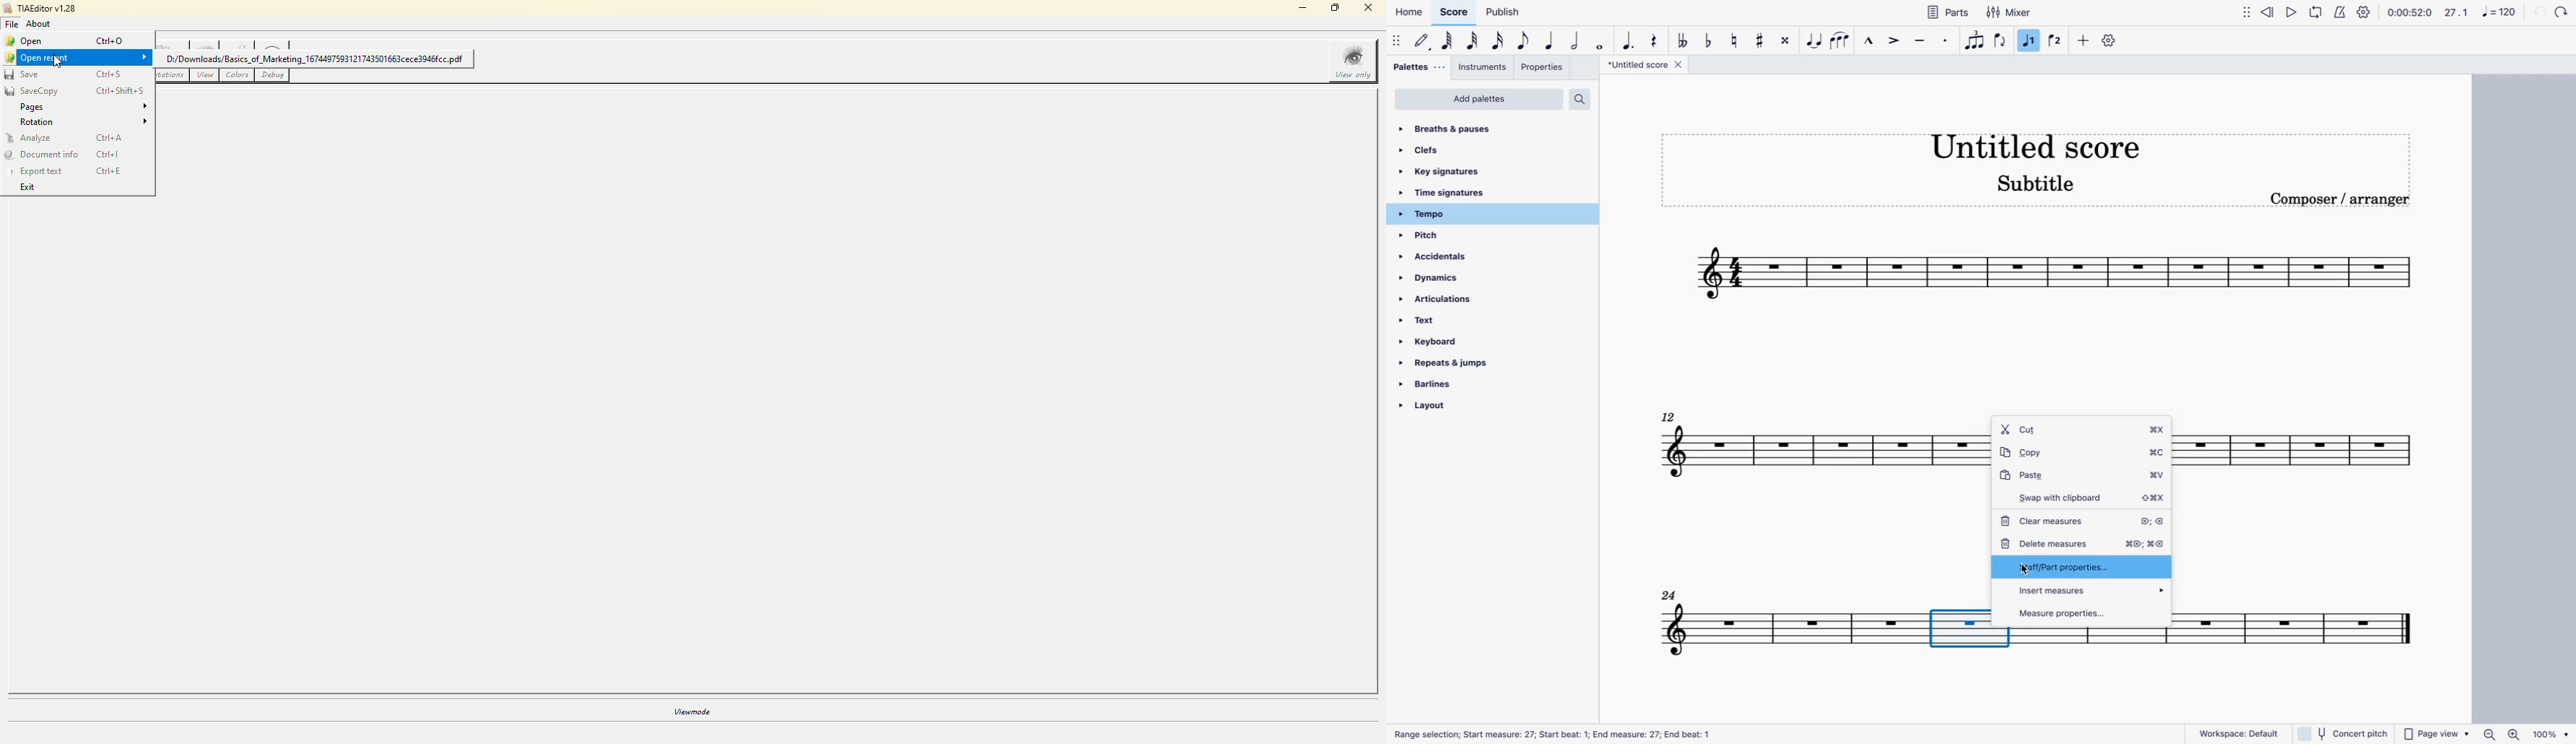 Image resolution: width=2576 pixels, height=756 pixels. What do you see at coordinates (1550, 40) in the screenshot?
I see `quarter note` at bounding box center [1550, 40].